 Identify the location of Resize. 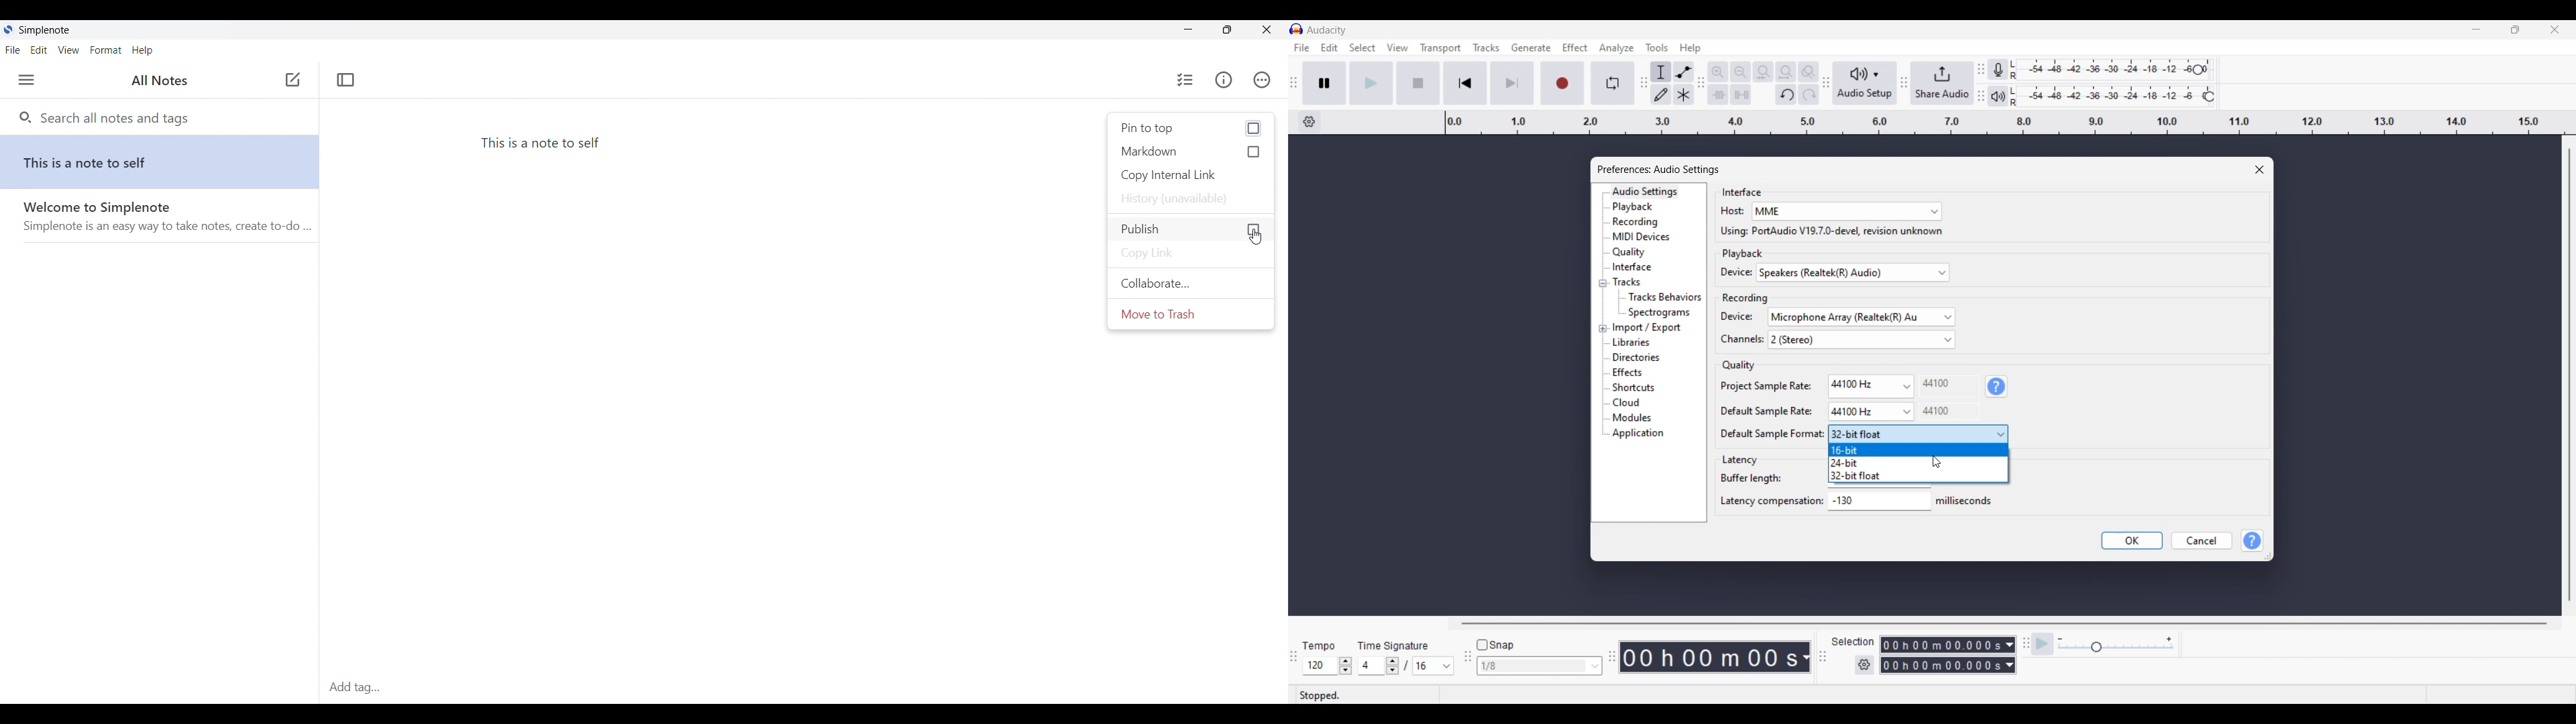
(1227, 29).